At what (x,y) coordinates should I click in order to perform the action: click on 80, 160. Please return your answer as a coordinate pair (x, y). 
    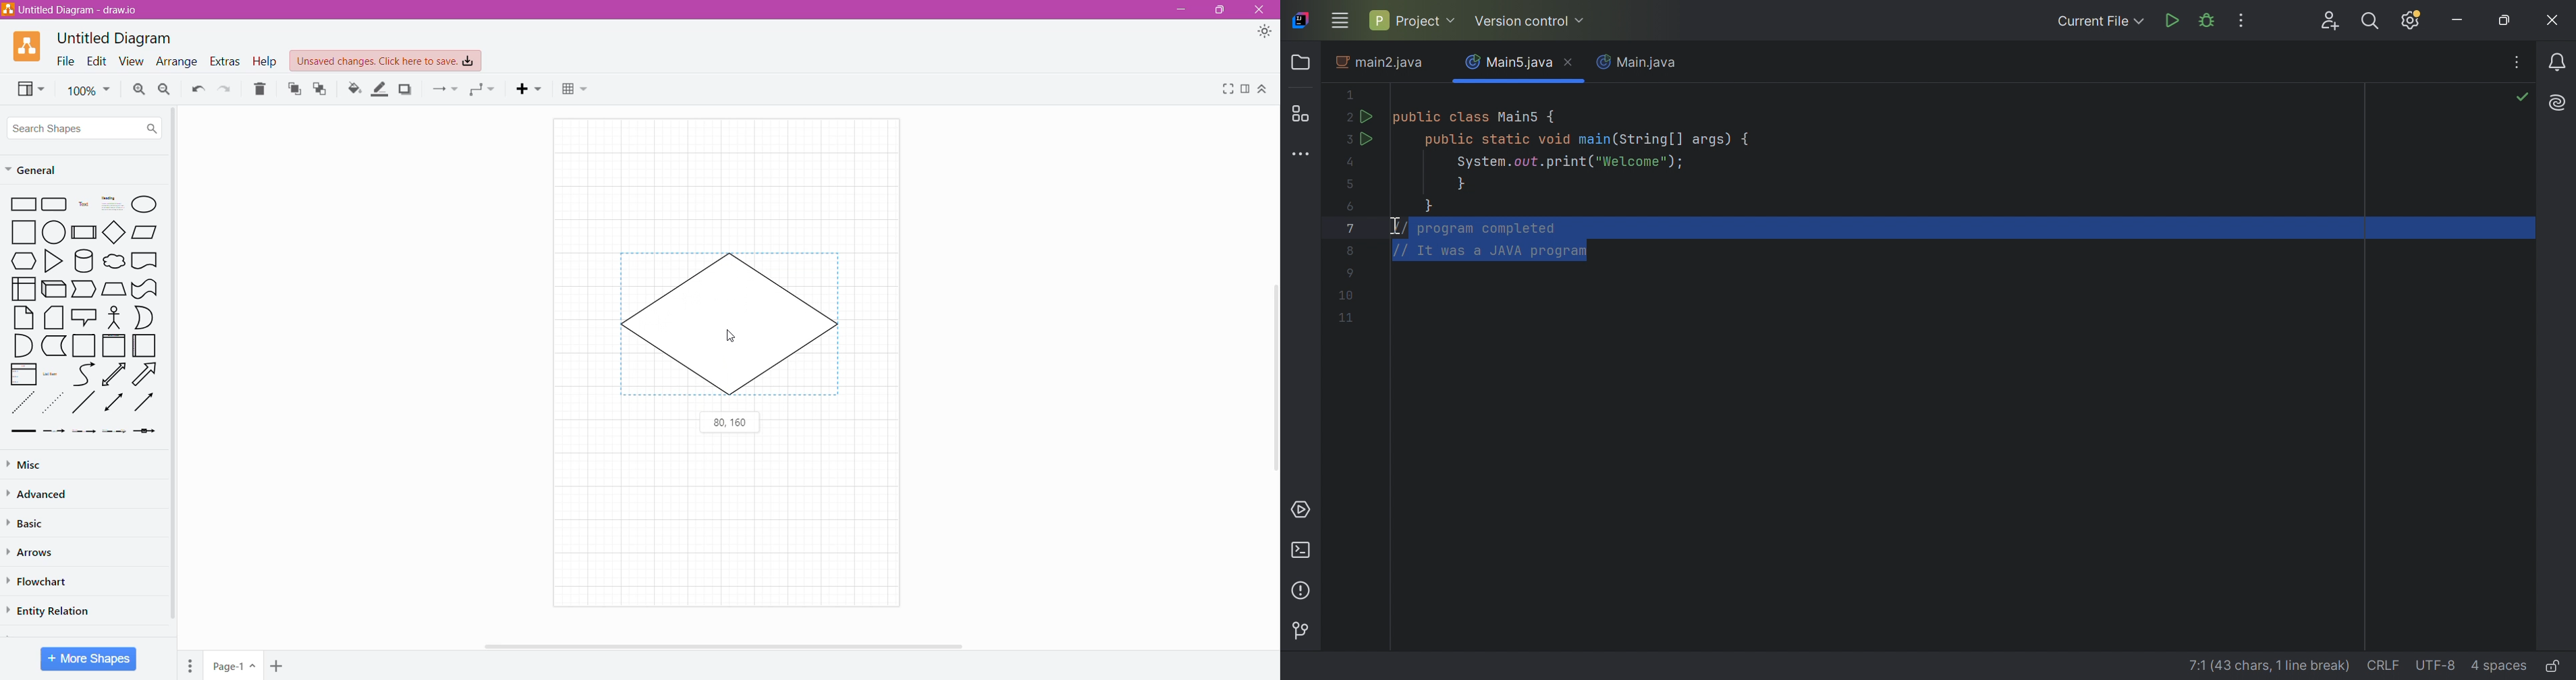
    Looking at the image, I should click on (730, 423).